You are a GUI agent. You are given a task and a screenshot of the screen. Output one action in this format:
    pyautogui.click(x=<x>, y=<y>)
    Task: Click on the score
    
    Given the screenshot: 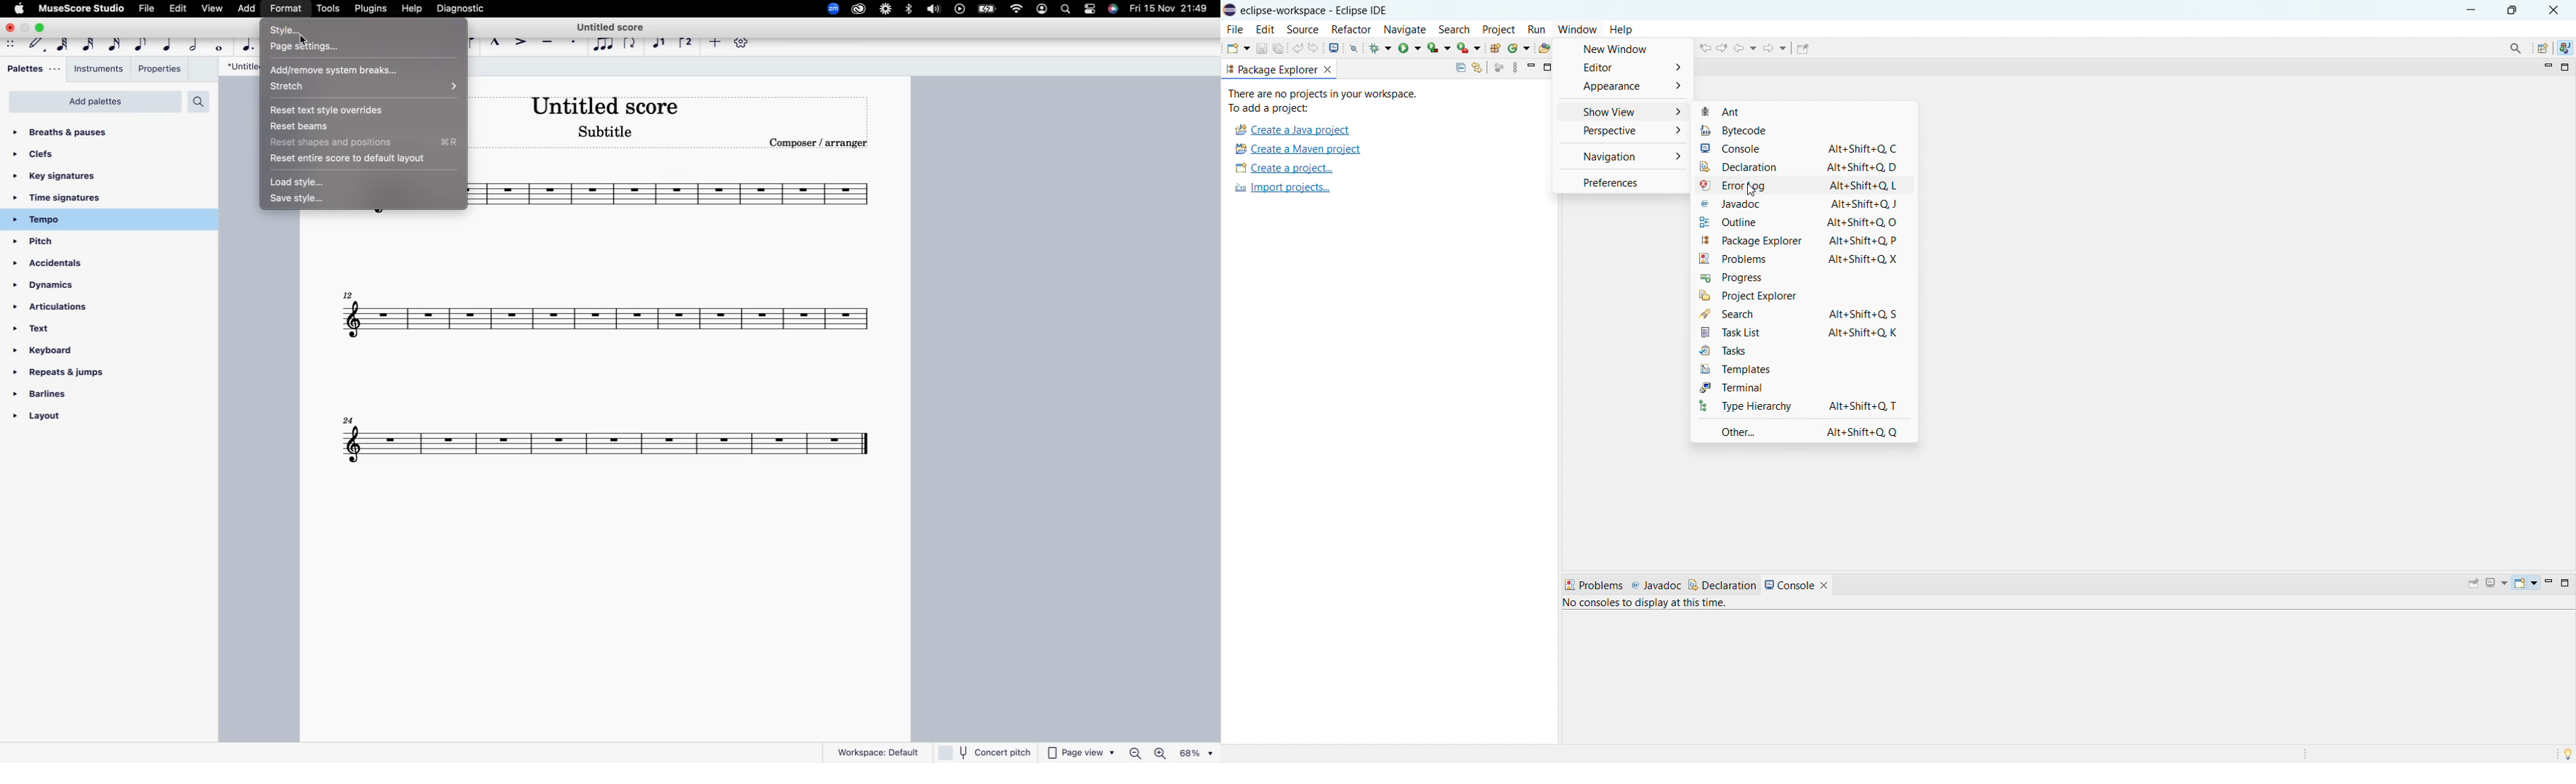 What is the action you would take?
    pyautogui.click(x=607, y=320)
    